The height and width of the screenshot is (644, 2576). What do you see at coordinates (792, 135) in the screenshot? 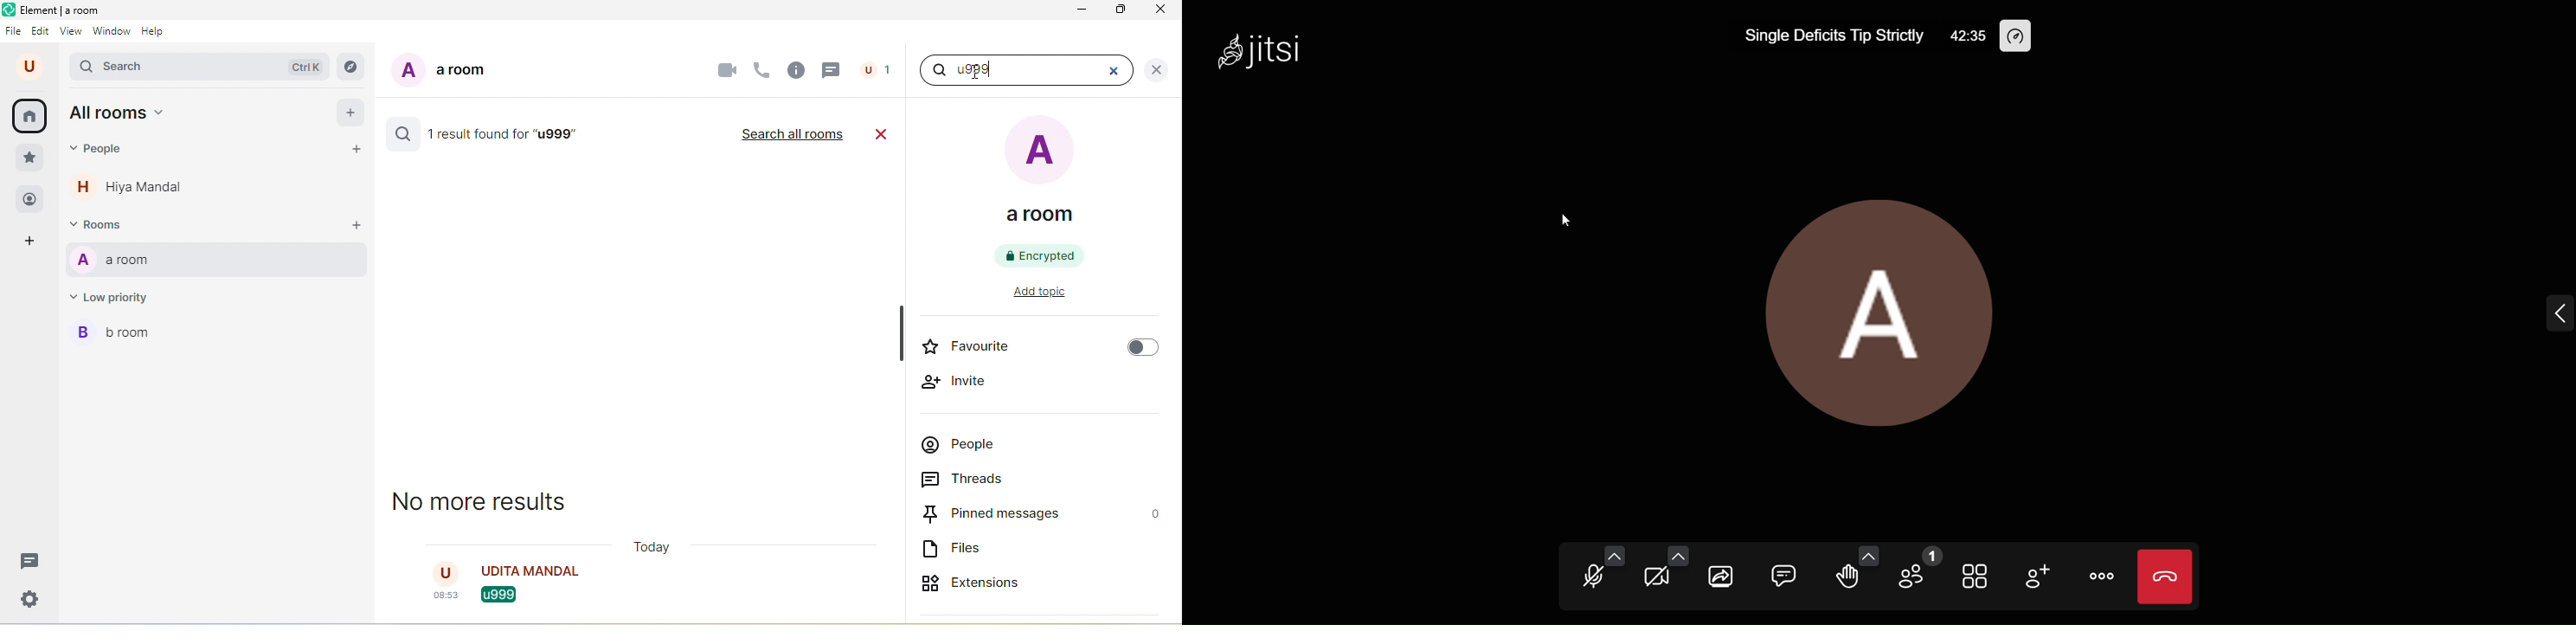
I see `search all rooms` at bounding box center [792, 135].